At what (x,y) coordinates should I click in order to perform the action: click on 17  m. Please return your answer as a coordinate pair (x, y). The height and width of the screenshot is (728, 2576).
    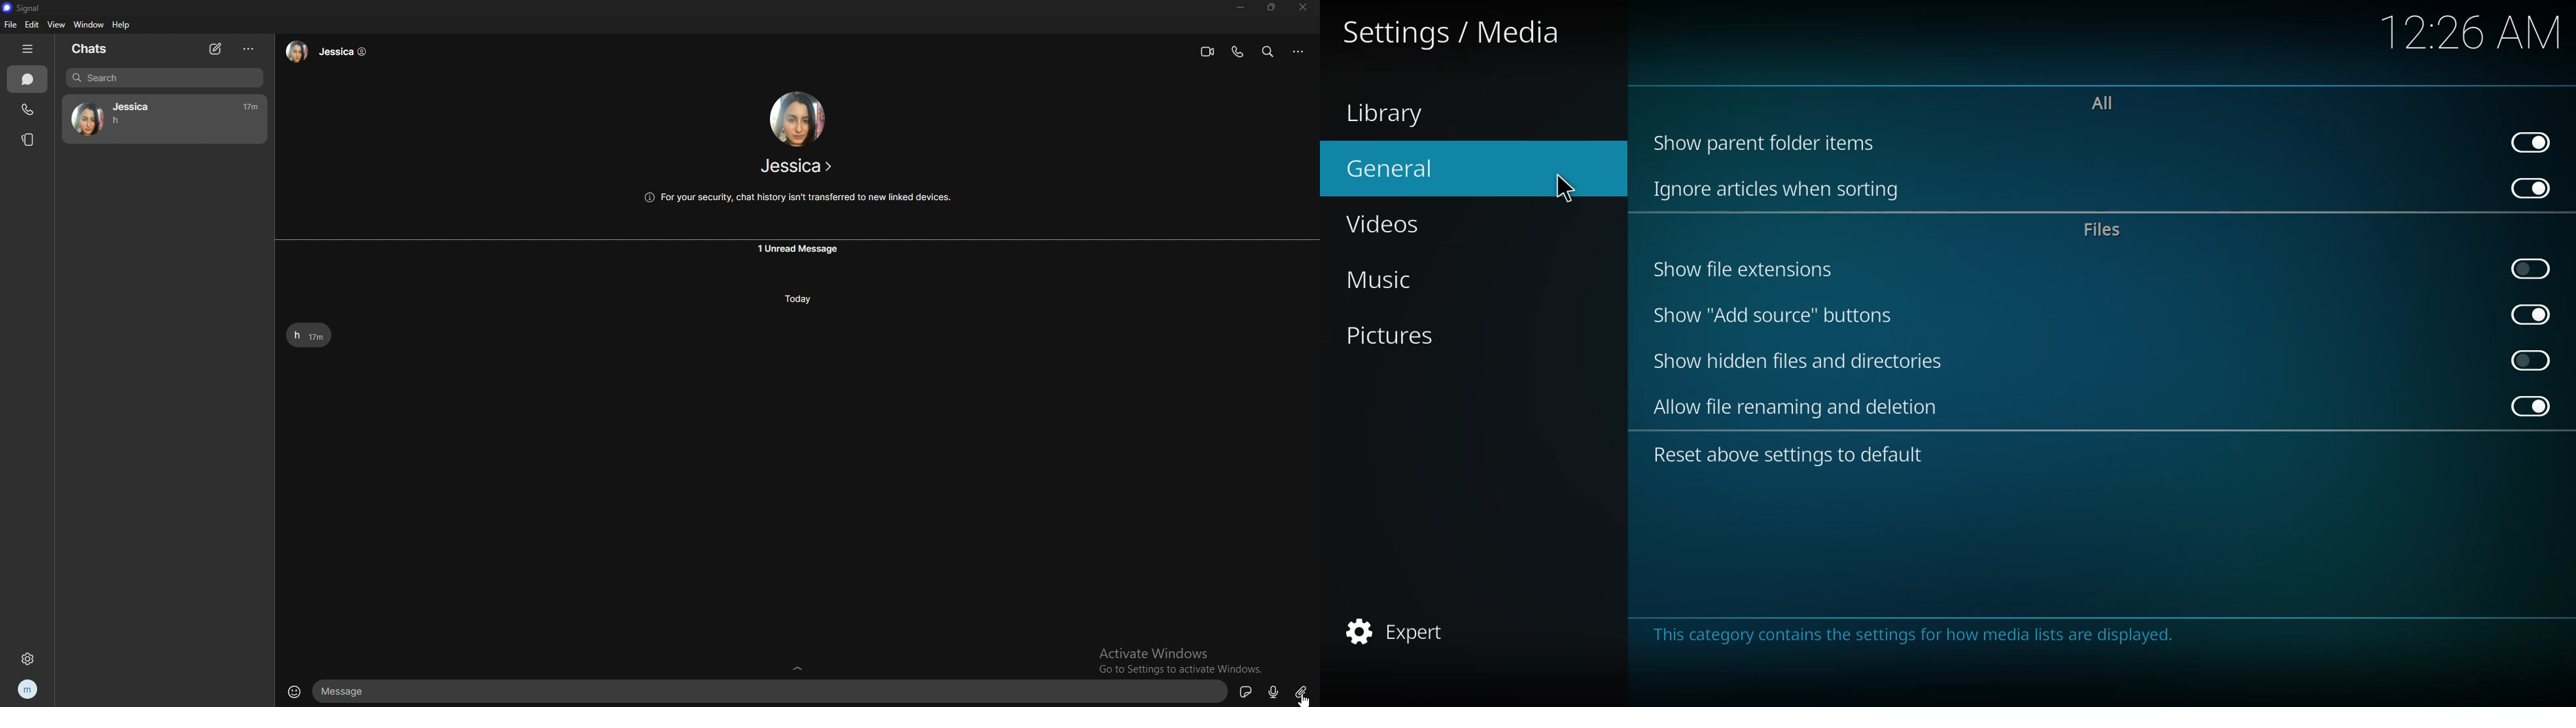
    Looking at the image, I should click on (318, 338).